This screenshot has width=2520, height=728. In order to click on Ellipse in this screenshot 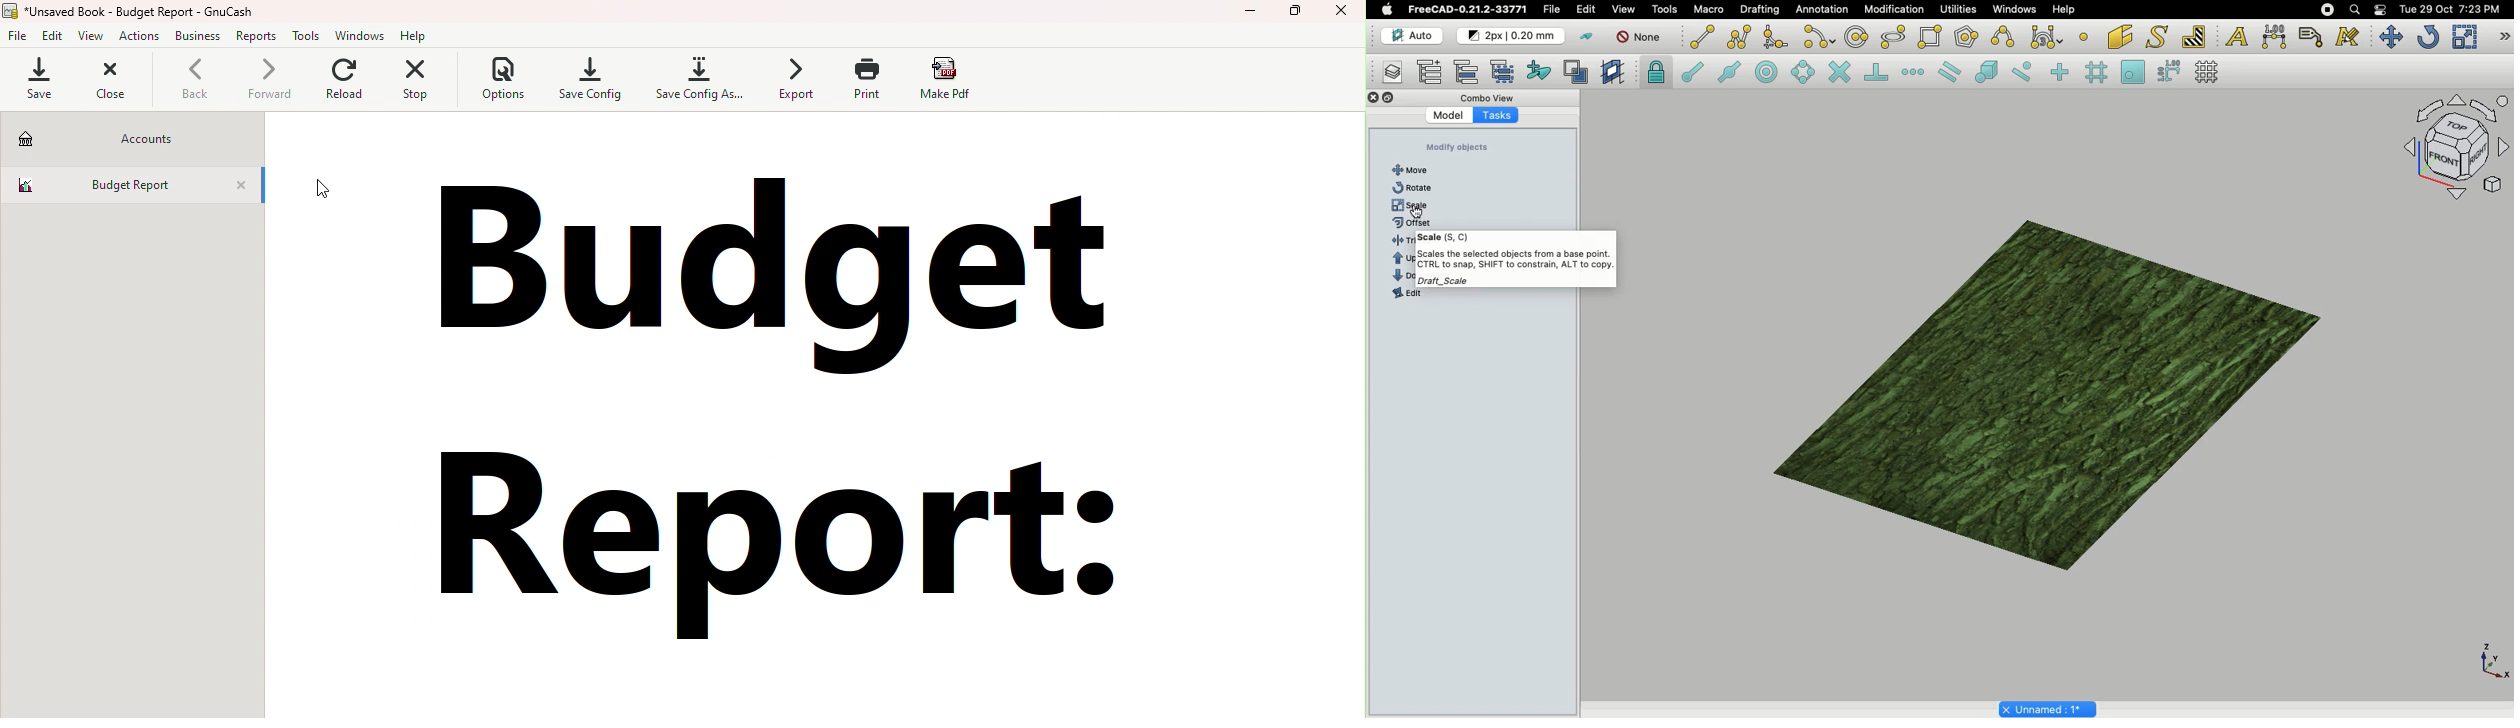, I will do `click(1892, 36)`.